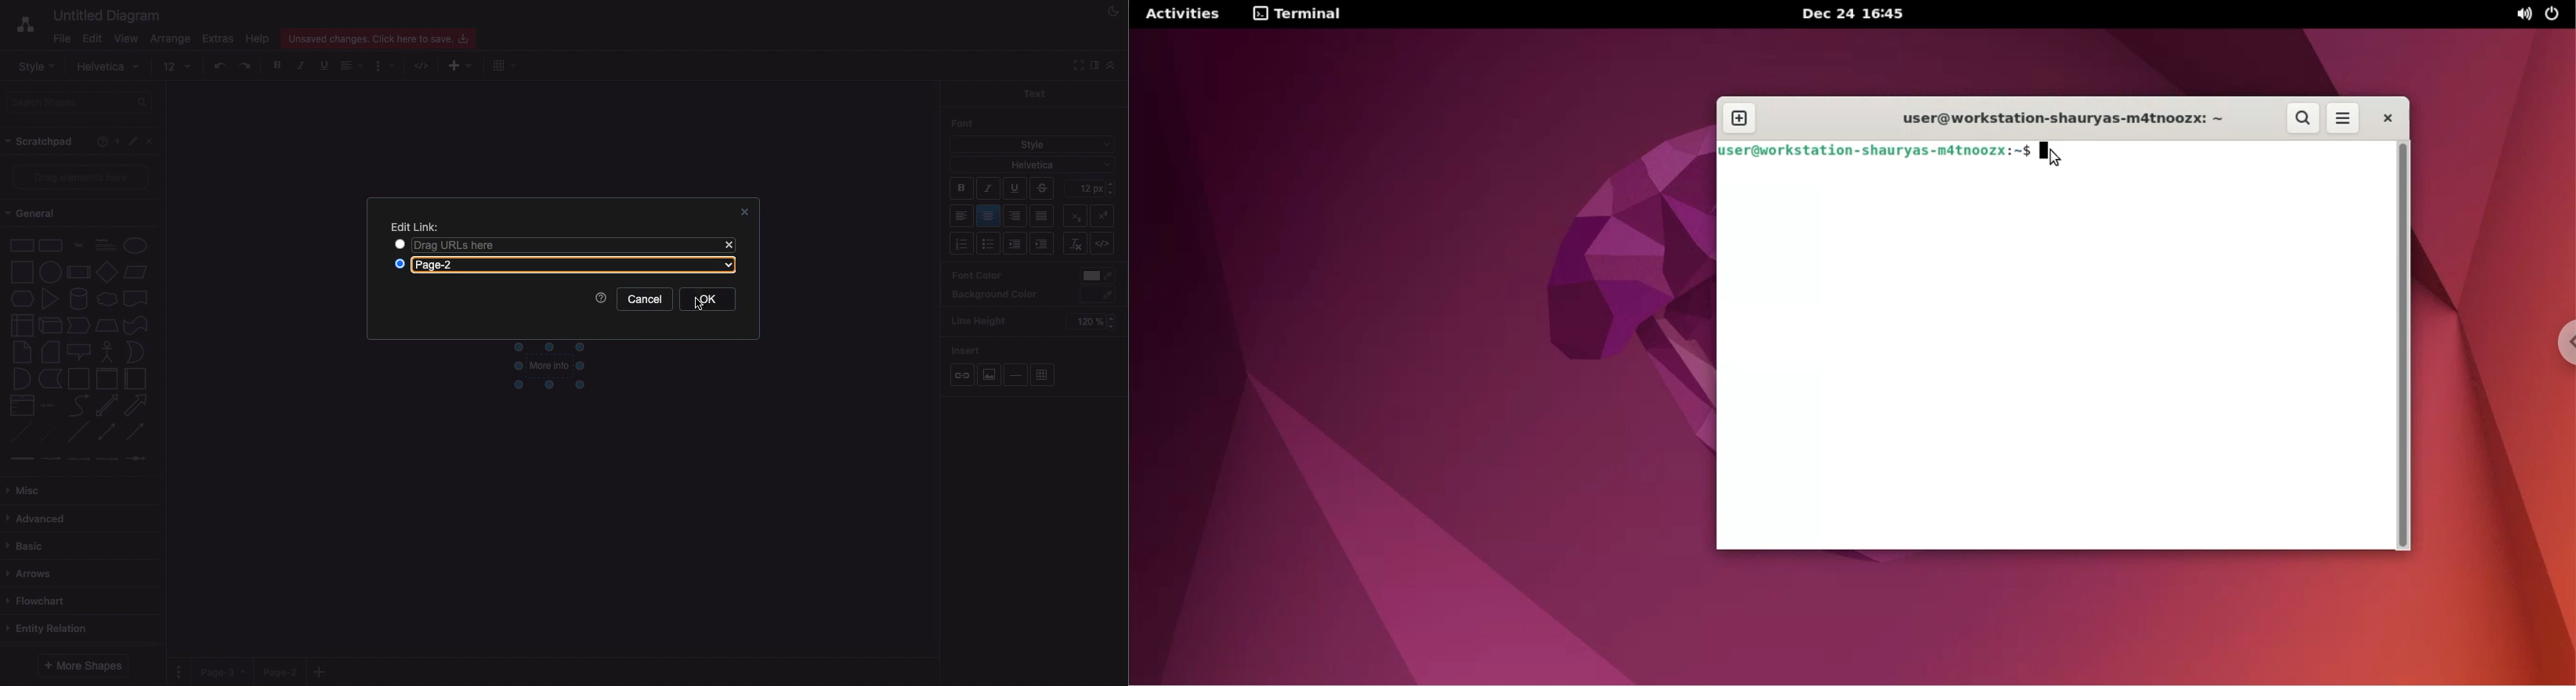  Describe the element at coordinates (962, 376) in the screenshot. I see `Link` at that location.